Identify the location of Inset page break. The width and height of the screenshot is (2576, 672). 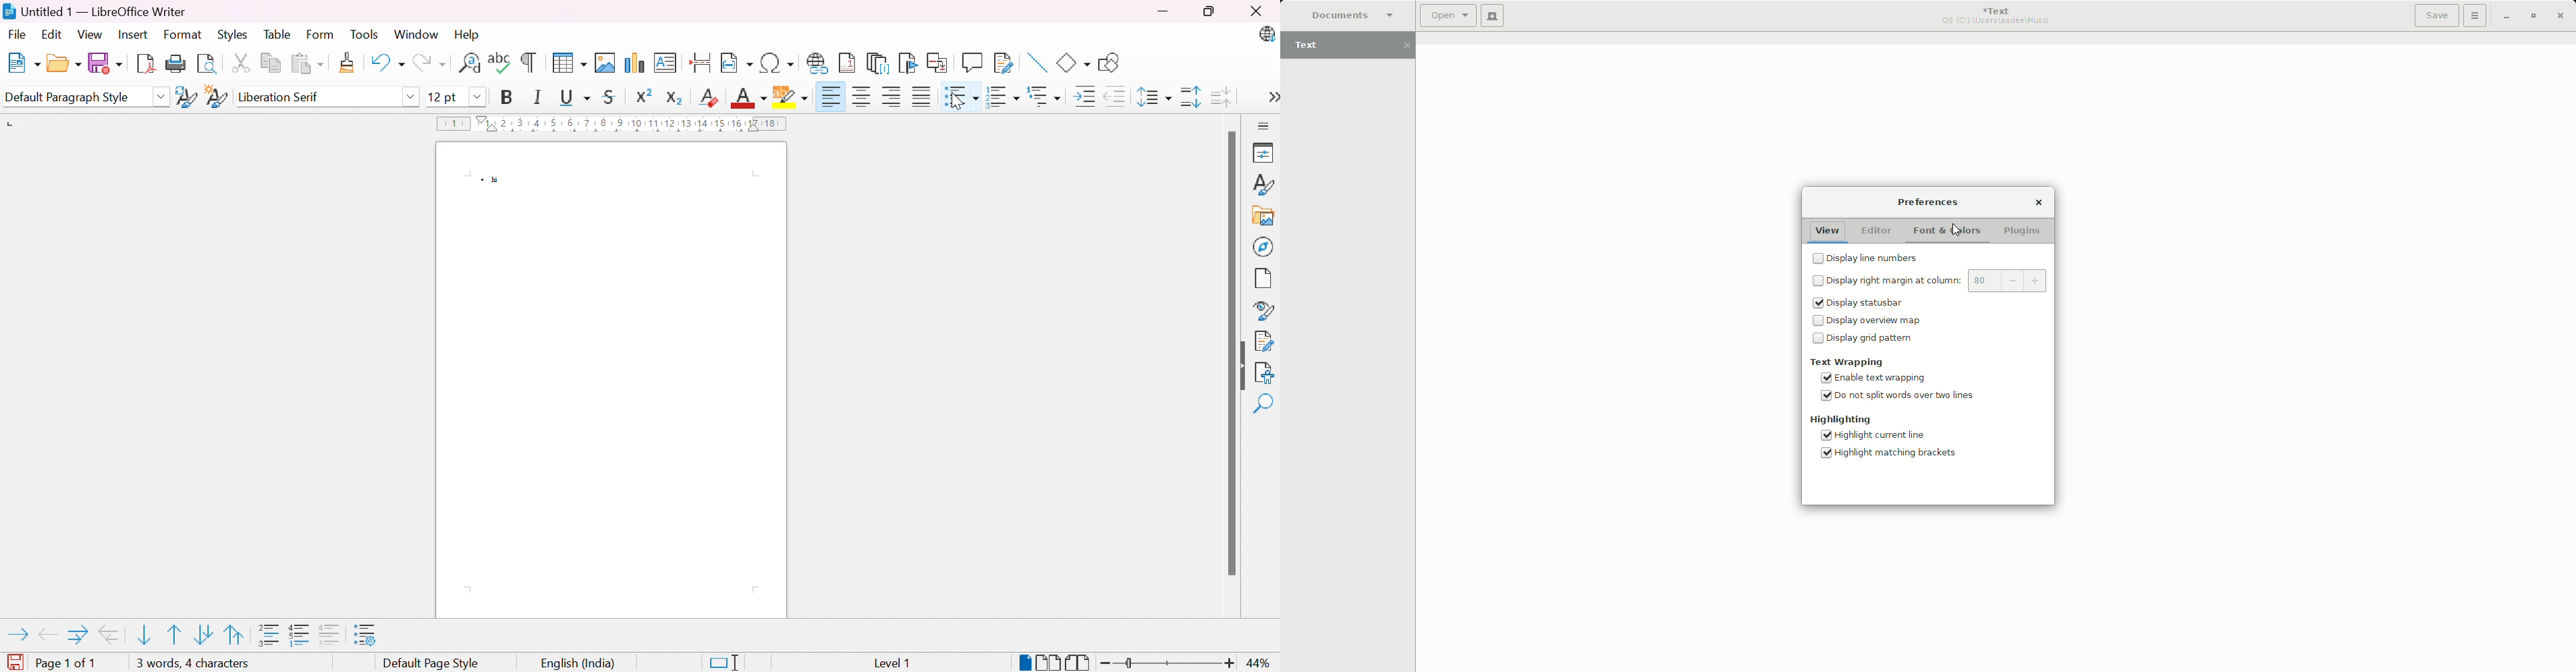
(703, 61).